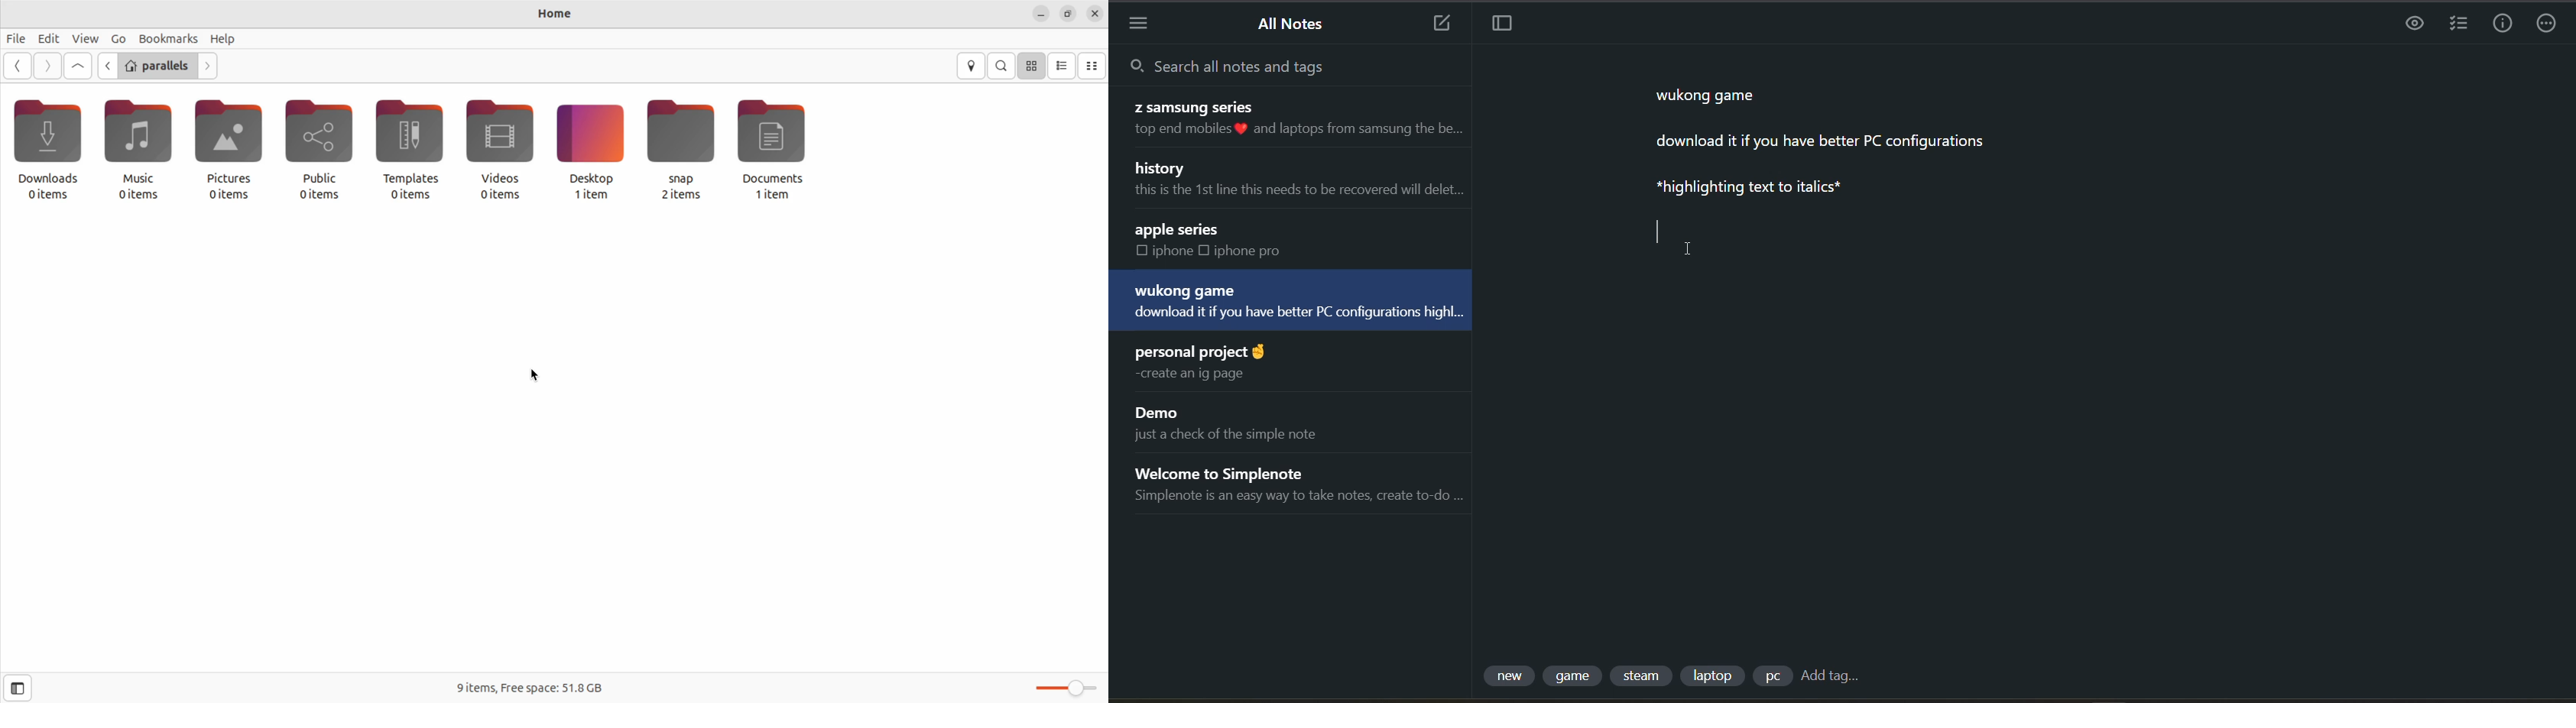 The width and height of the screenshot is (2576, 728). I want to click on all notes, so click(1299, 23).